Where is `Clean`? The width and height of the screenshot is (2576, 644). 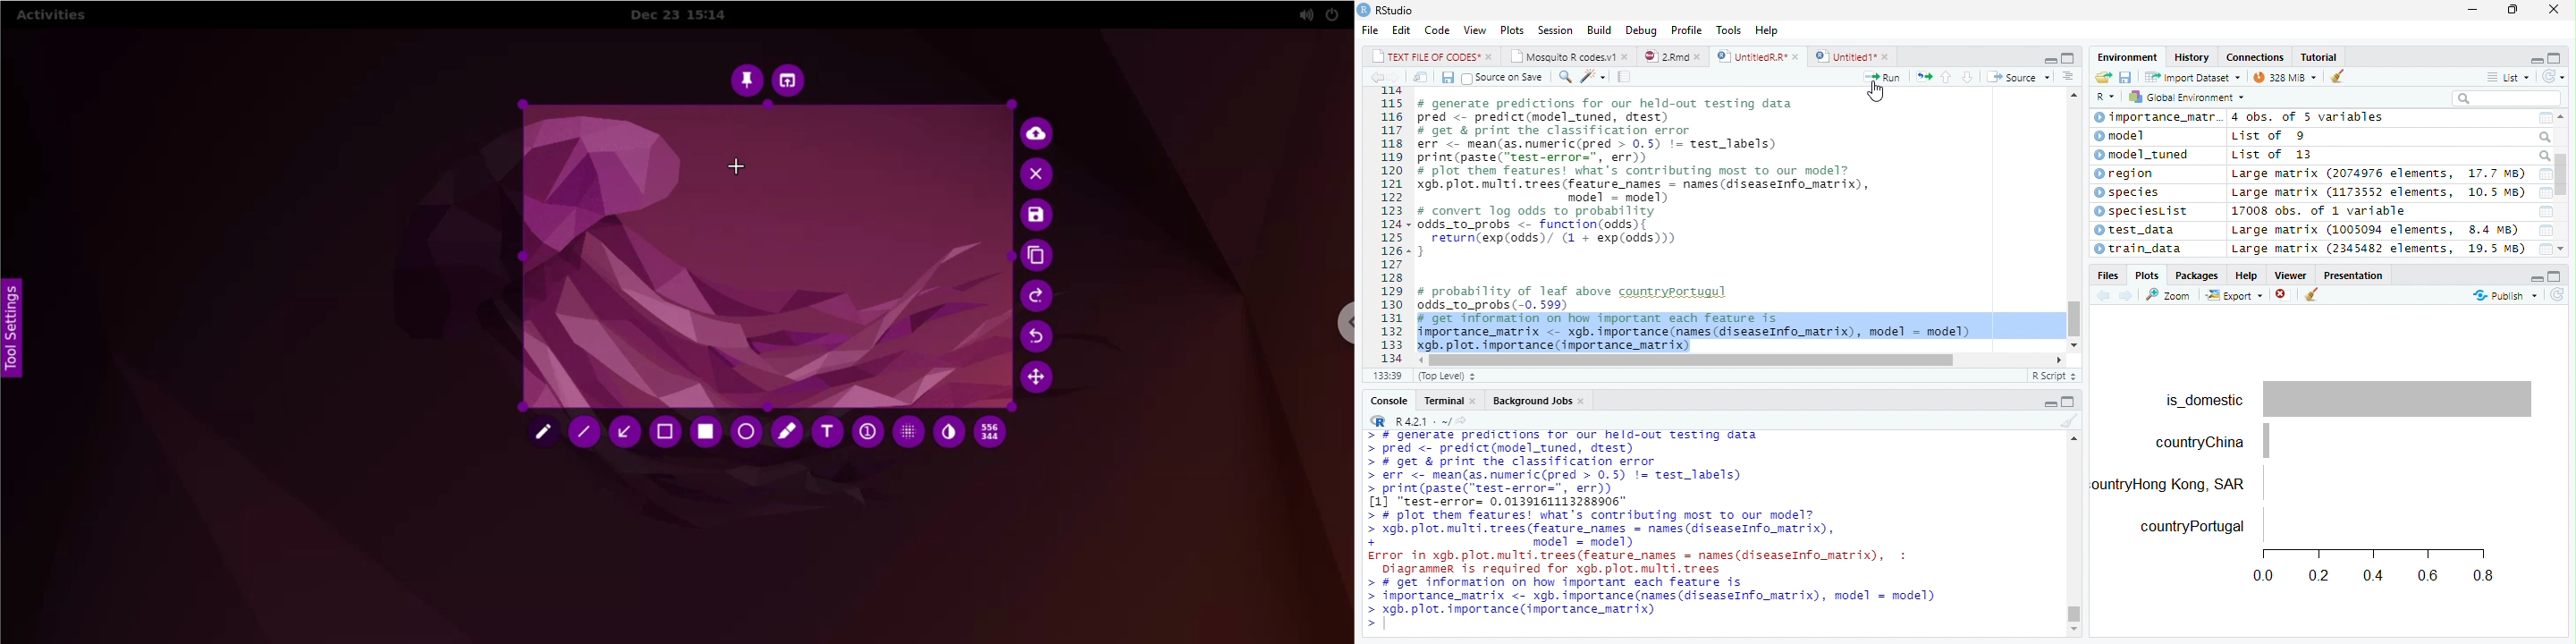 Clean is located at coordinates (2065, 421).